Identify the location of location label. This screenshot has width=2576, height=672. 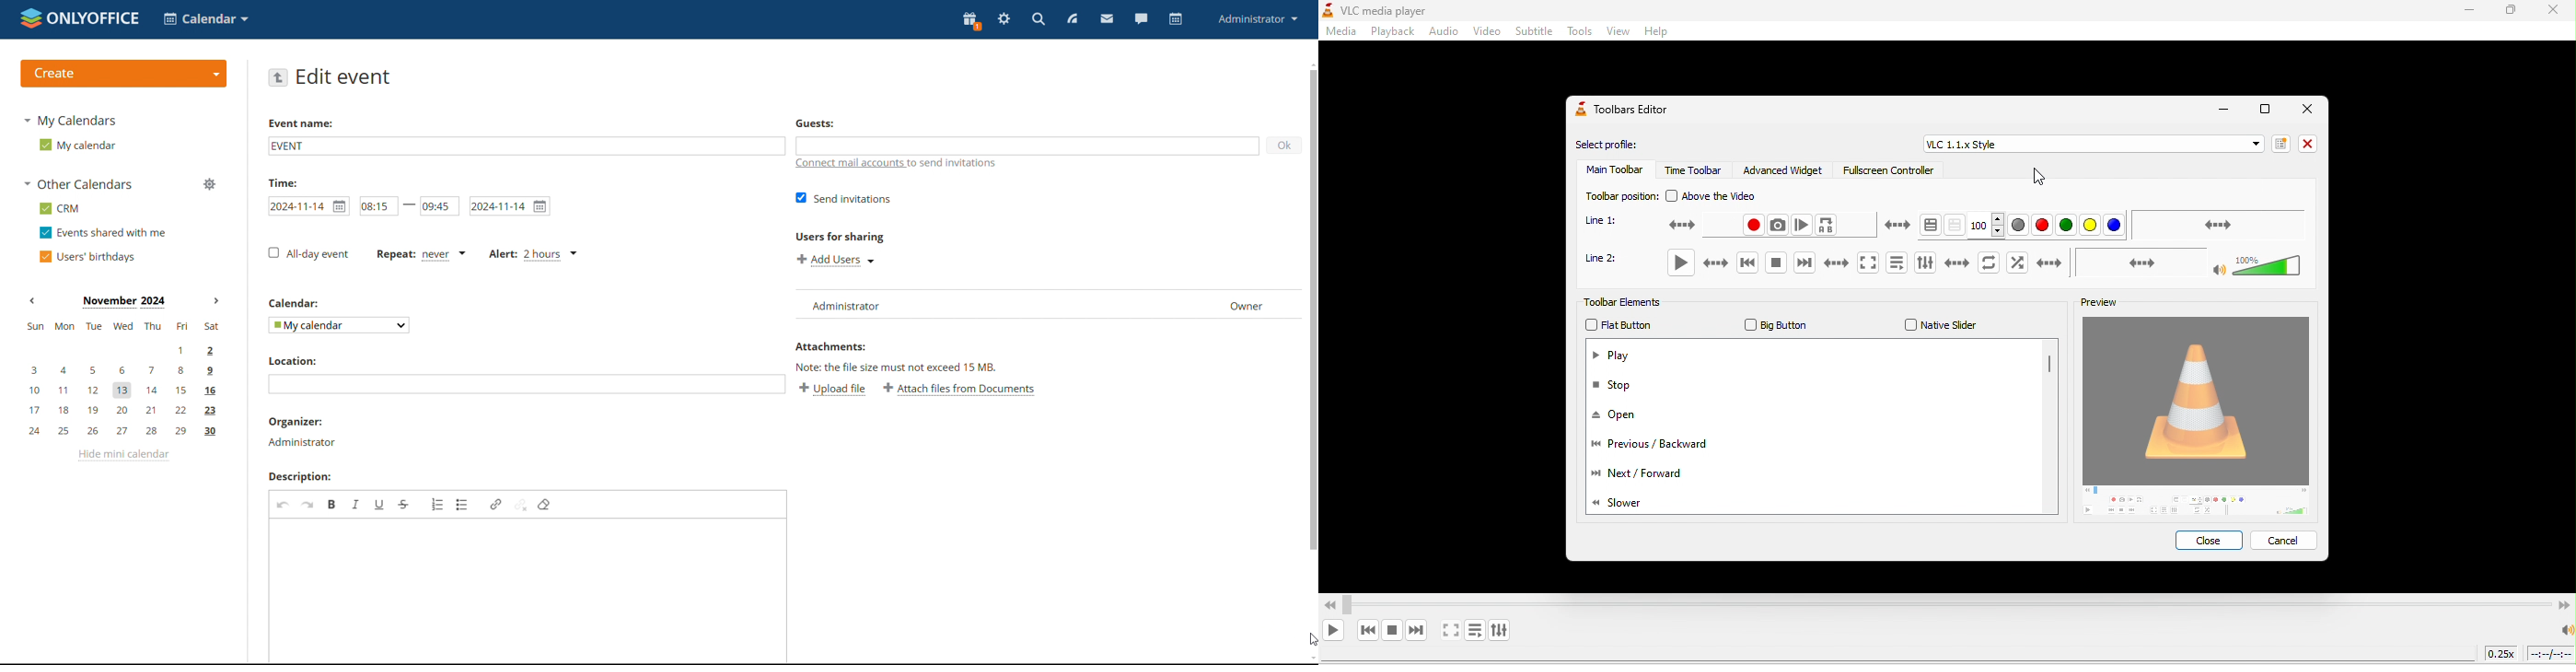
(295, 363).